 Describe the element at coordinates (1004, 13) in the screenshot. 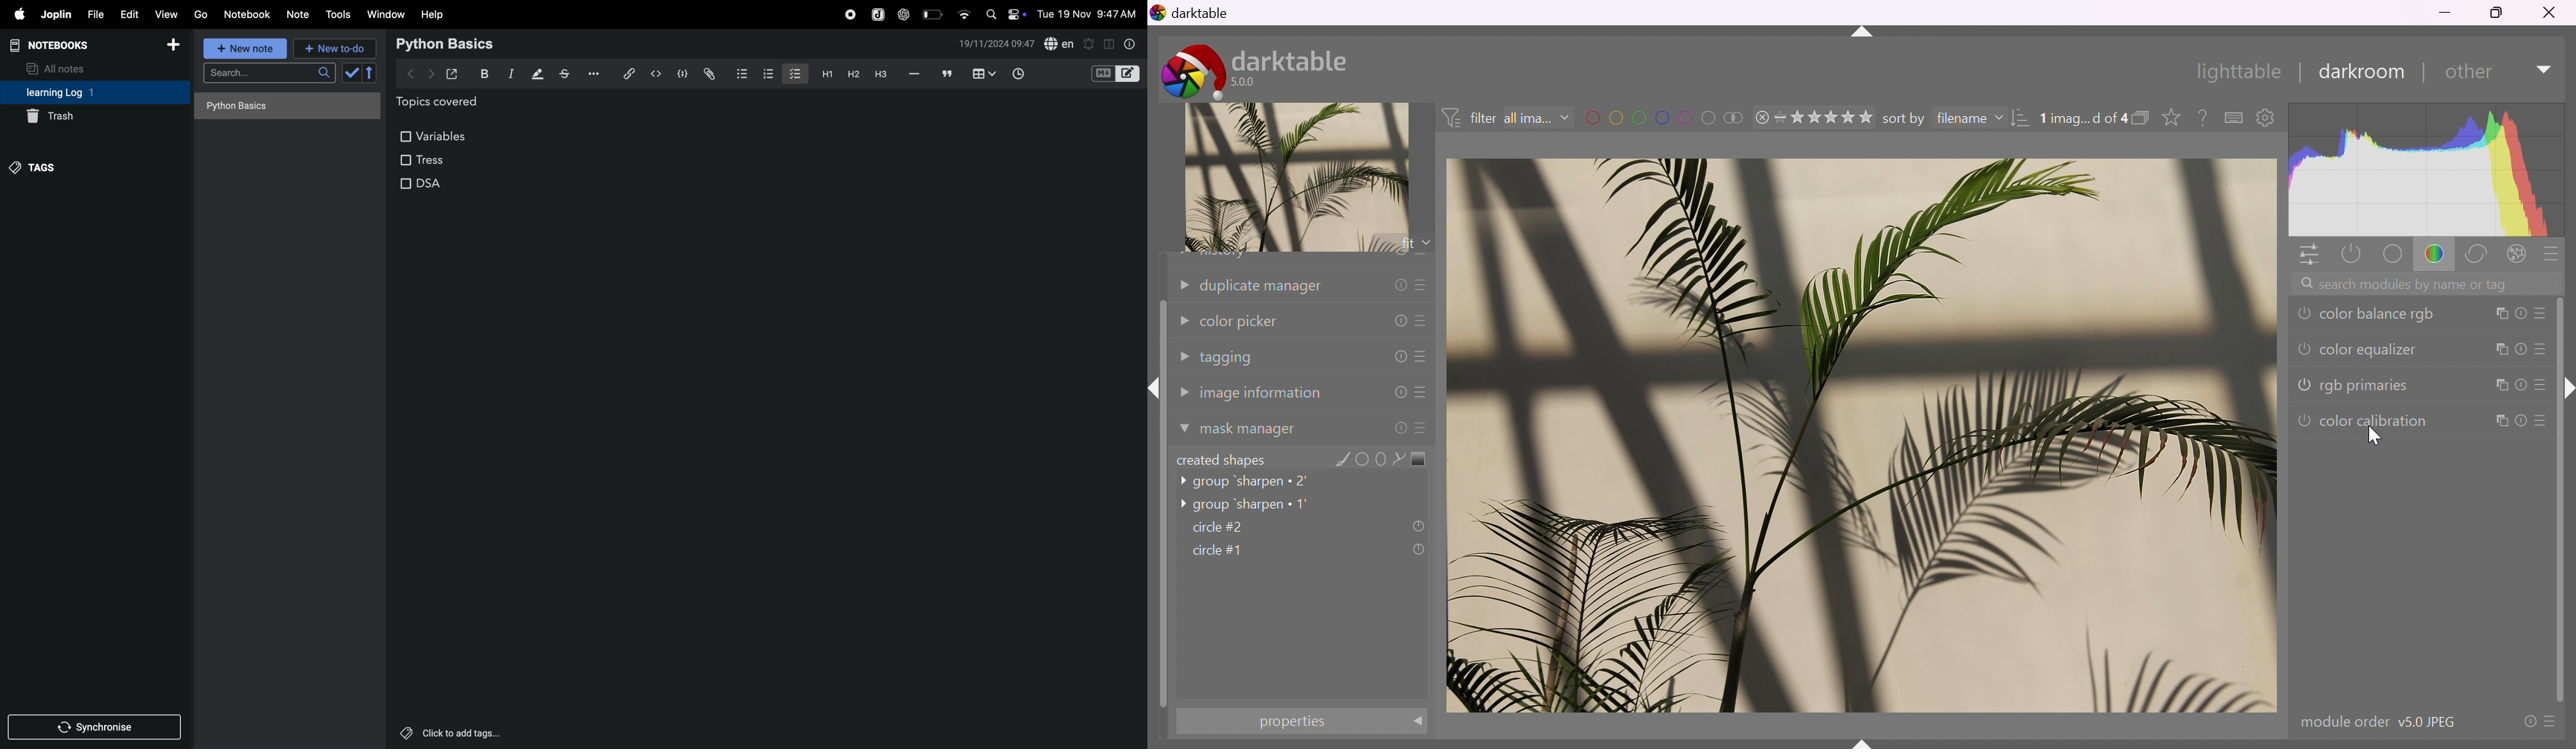

I see `apple widgets` at that location.